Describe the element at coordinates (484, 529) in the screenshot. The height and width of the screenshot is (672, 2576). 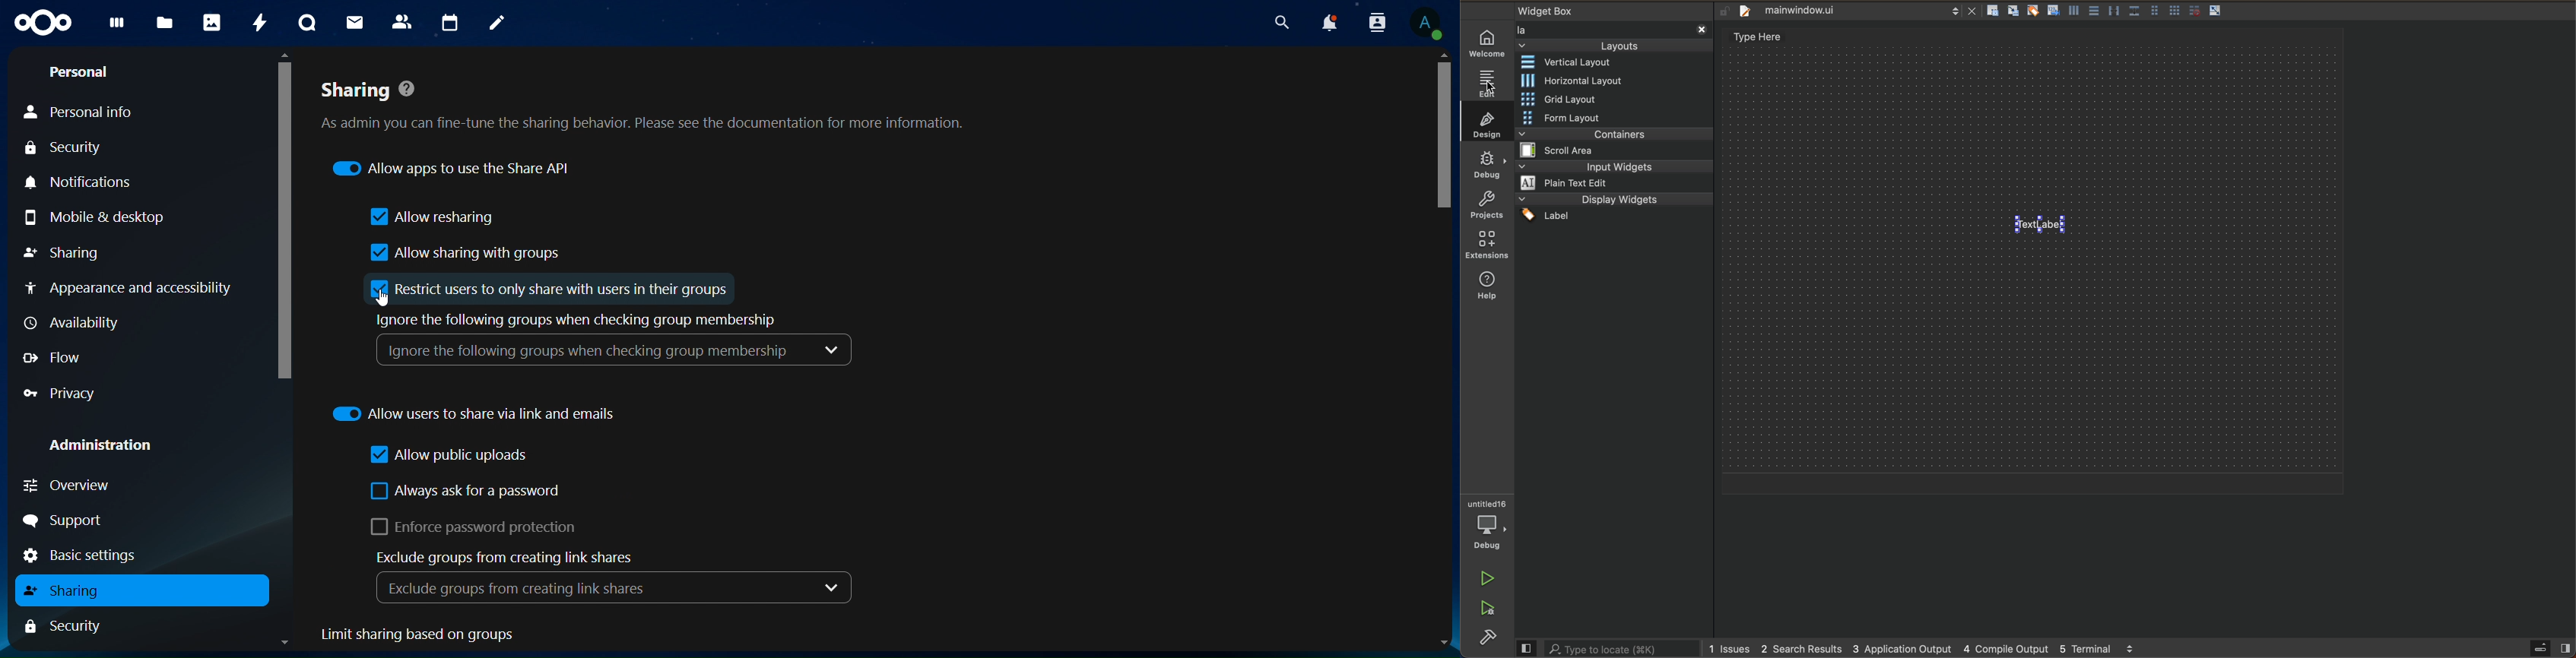
I see `enforce password protection` at that location.